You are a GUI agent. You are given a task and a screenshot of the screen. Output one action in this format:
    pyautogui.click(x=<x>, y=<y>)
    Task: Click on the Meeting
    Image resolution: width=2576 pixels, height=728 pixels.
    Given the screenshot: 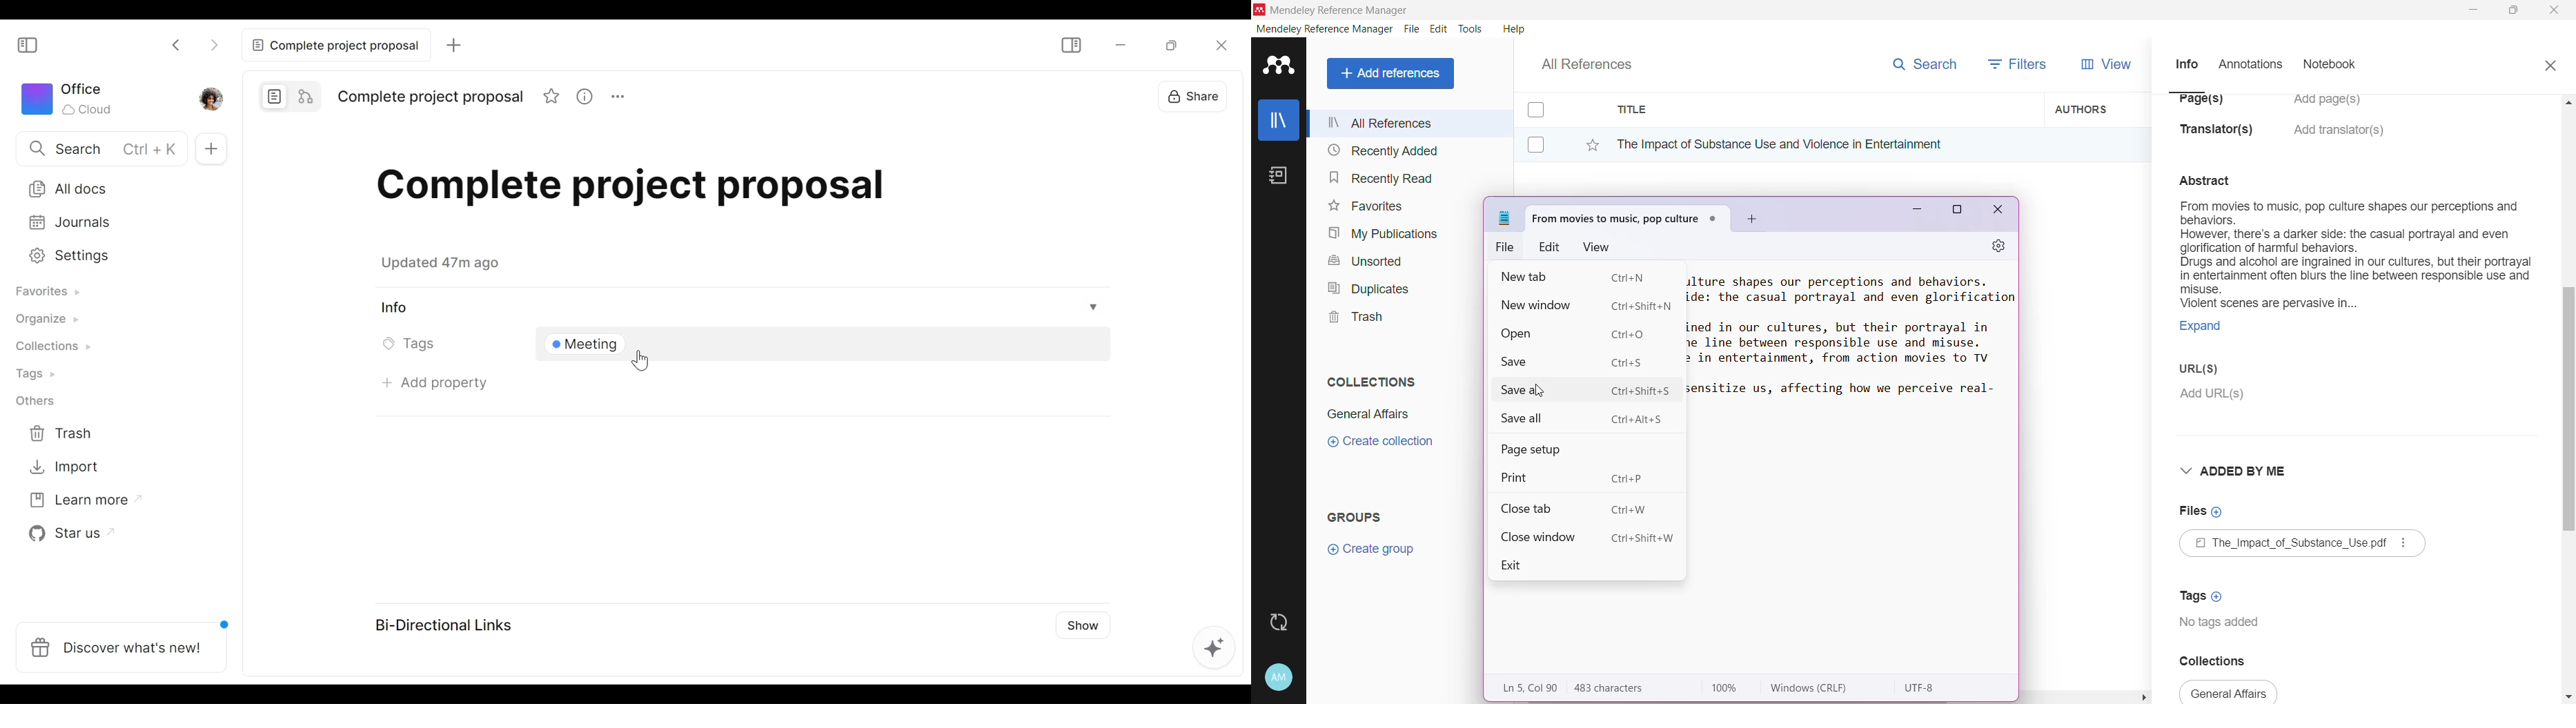 What is the action you would take?
    pyautogui.click(x=589, y=345)
    